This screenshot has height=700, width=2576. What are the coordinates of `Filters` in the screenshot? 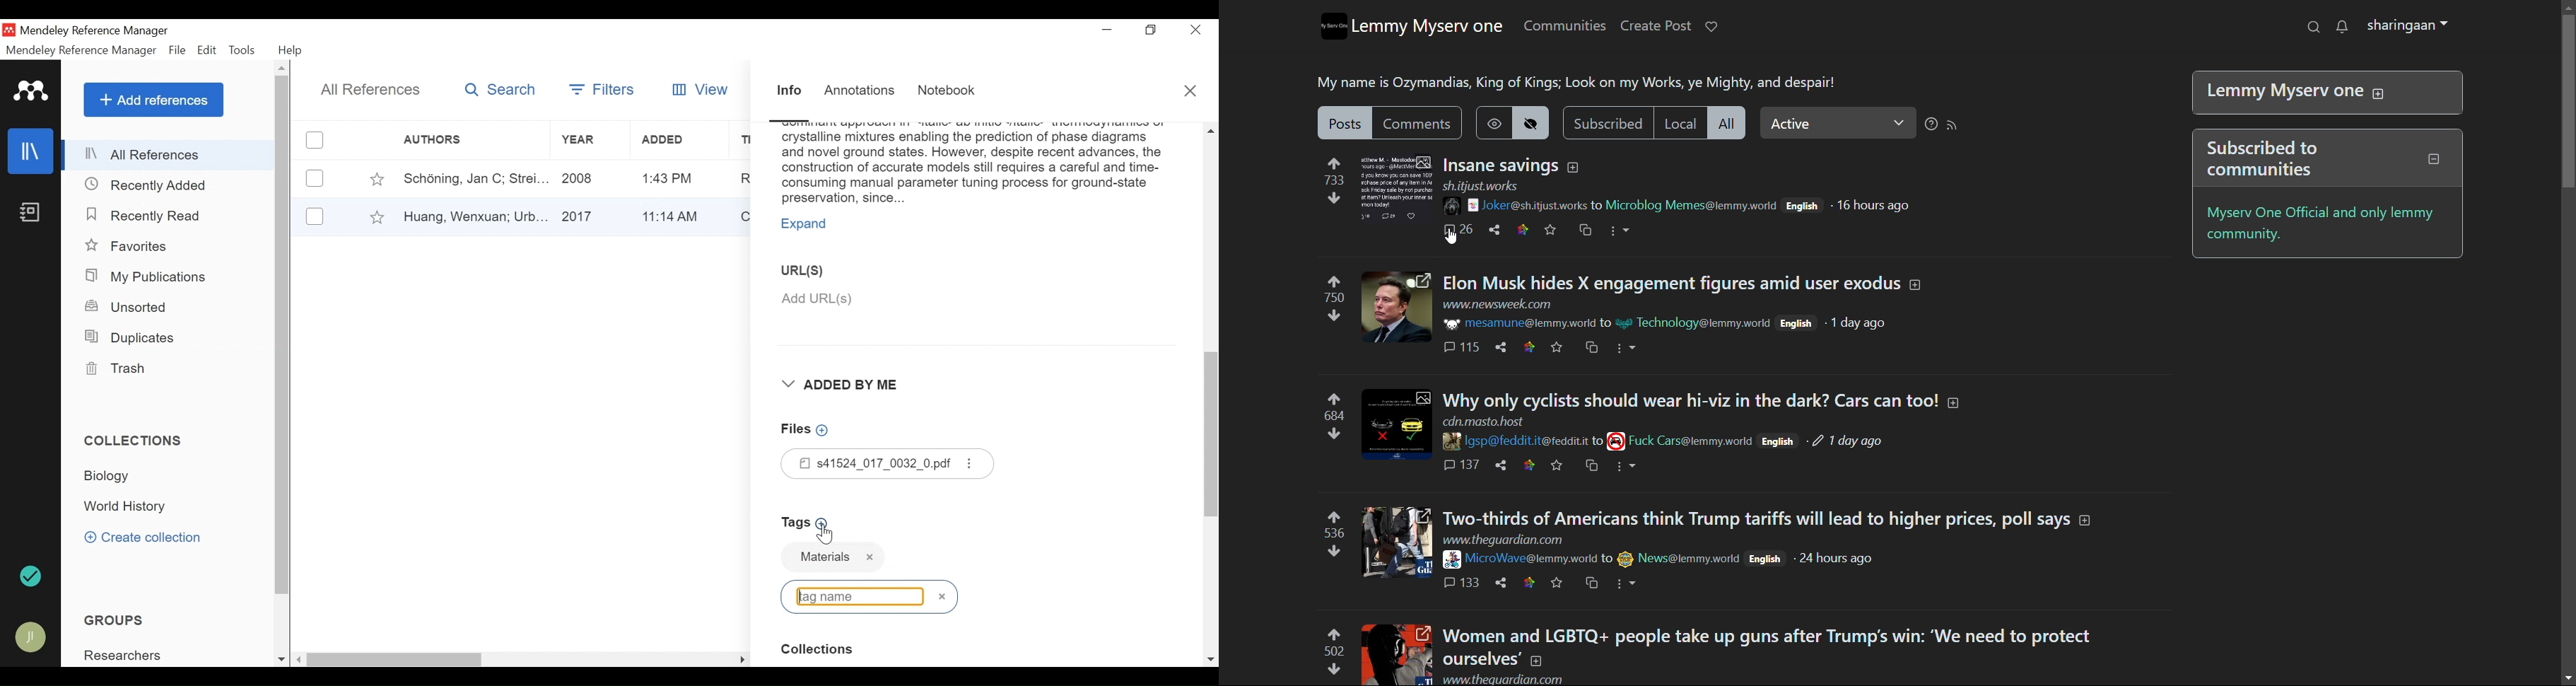 It's located at (600, 89).